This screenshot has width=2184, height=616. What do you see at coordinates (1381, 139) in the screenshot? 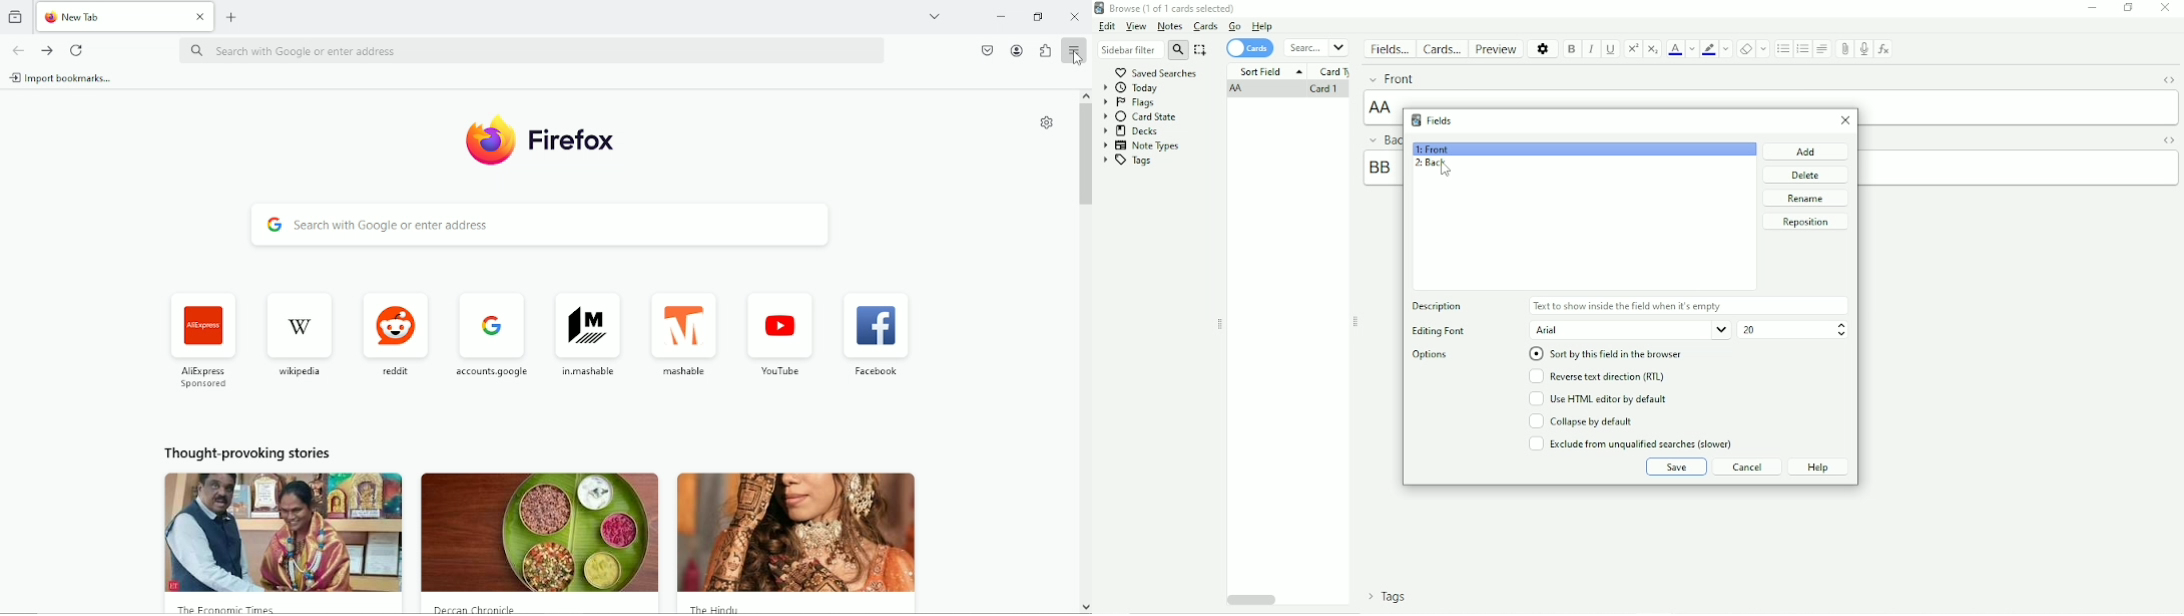
I see `Back` at bounding box center [1381, 139].